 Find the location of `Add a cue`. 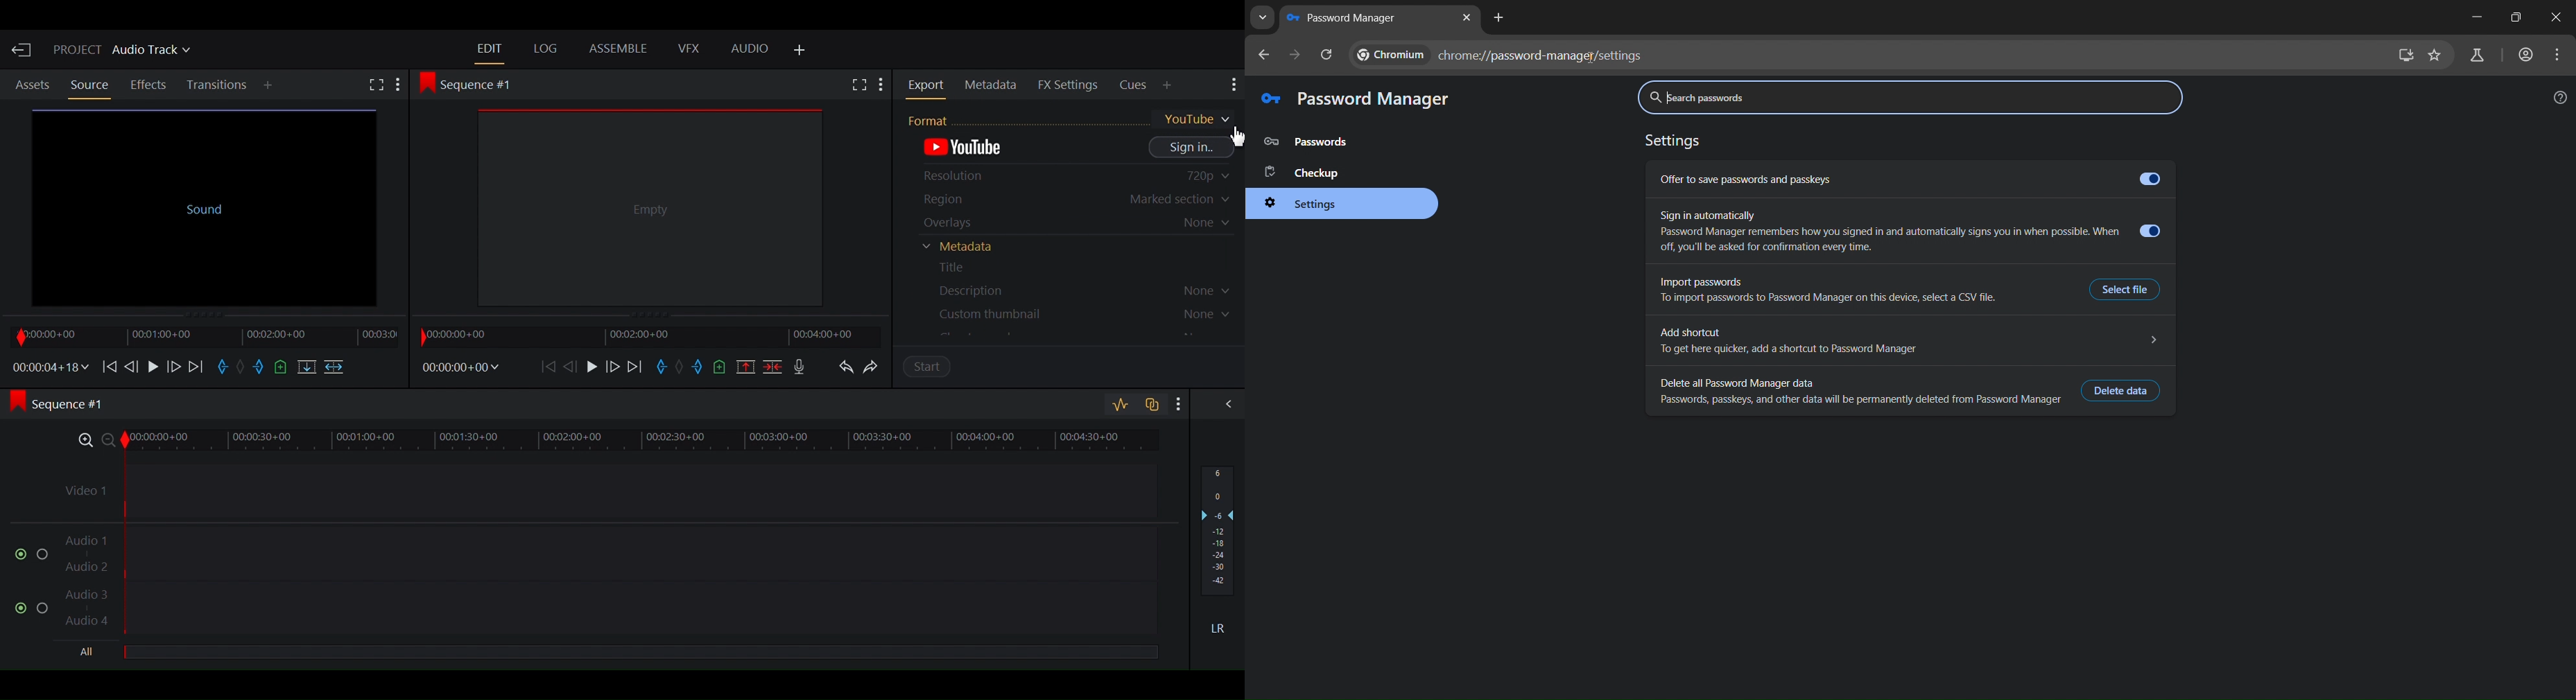

Add a cue is located at coordinates (282, 368).